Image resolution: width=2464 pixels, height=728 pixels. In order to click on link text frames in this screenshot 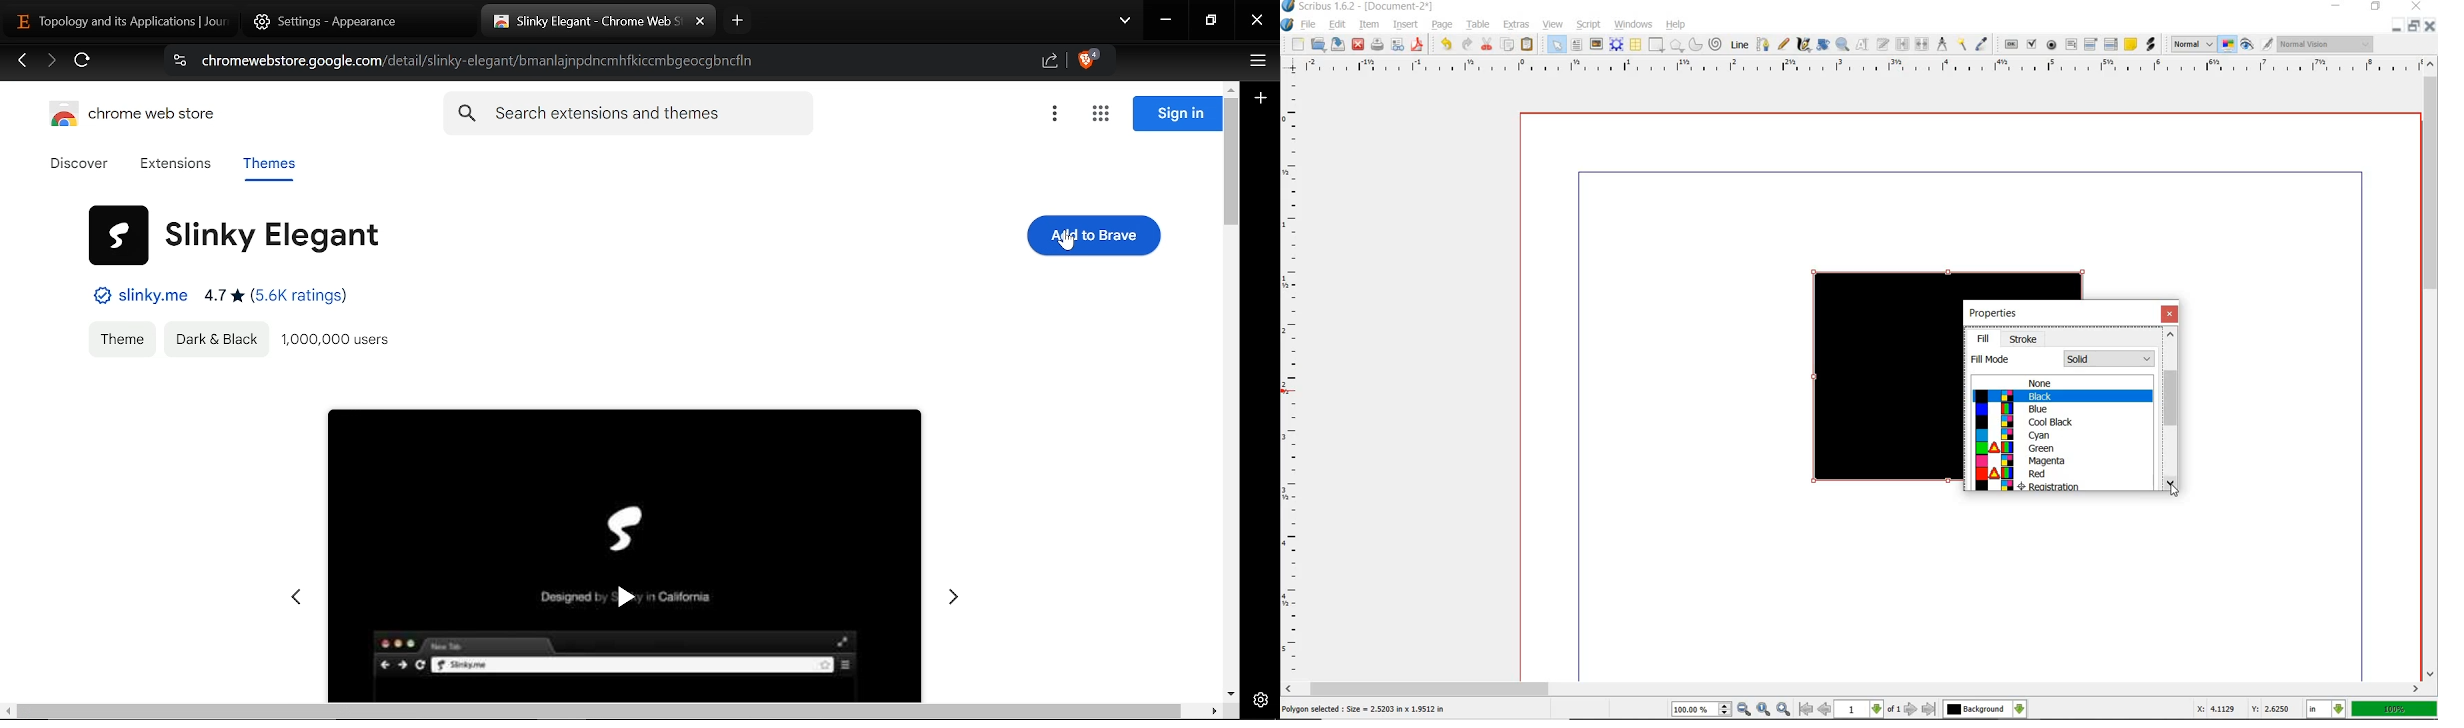, I will do `click(1901, 46)`.